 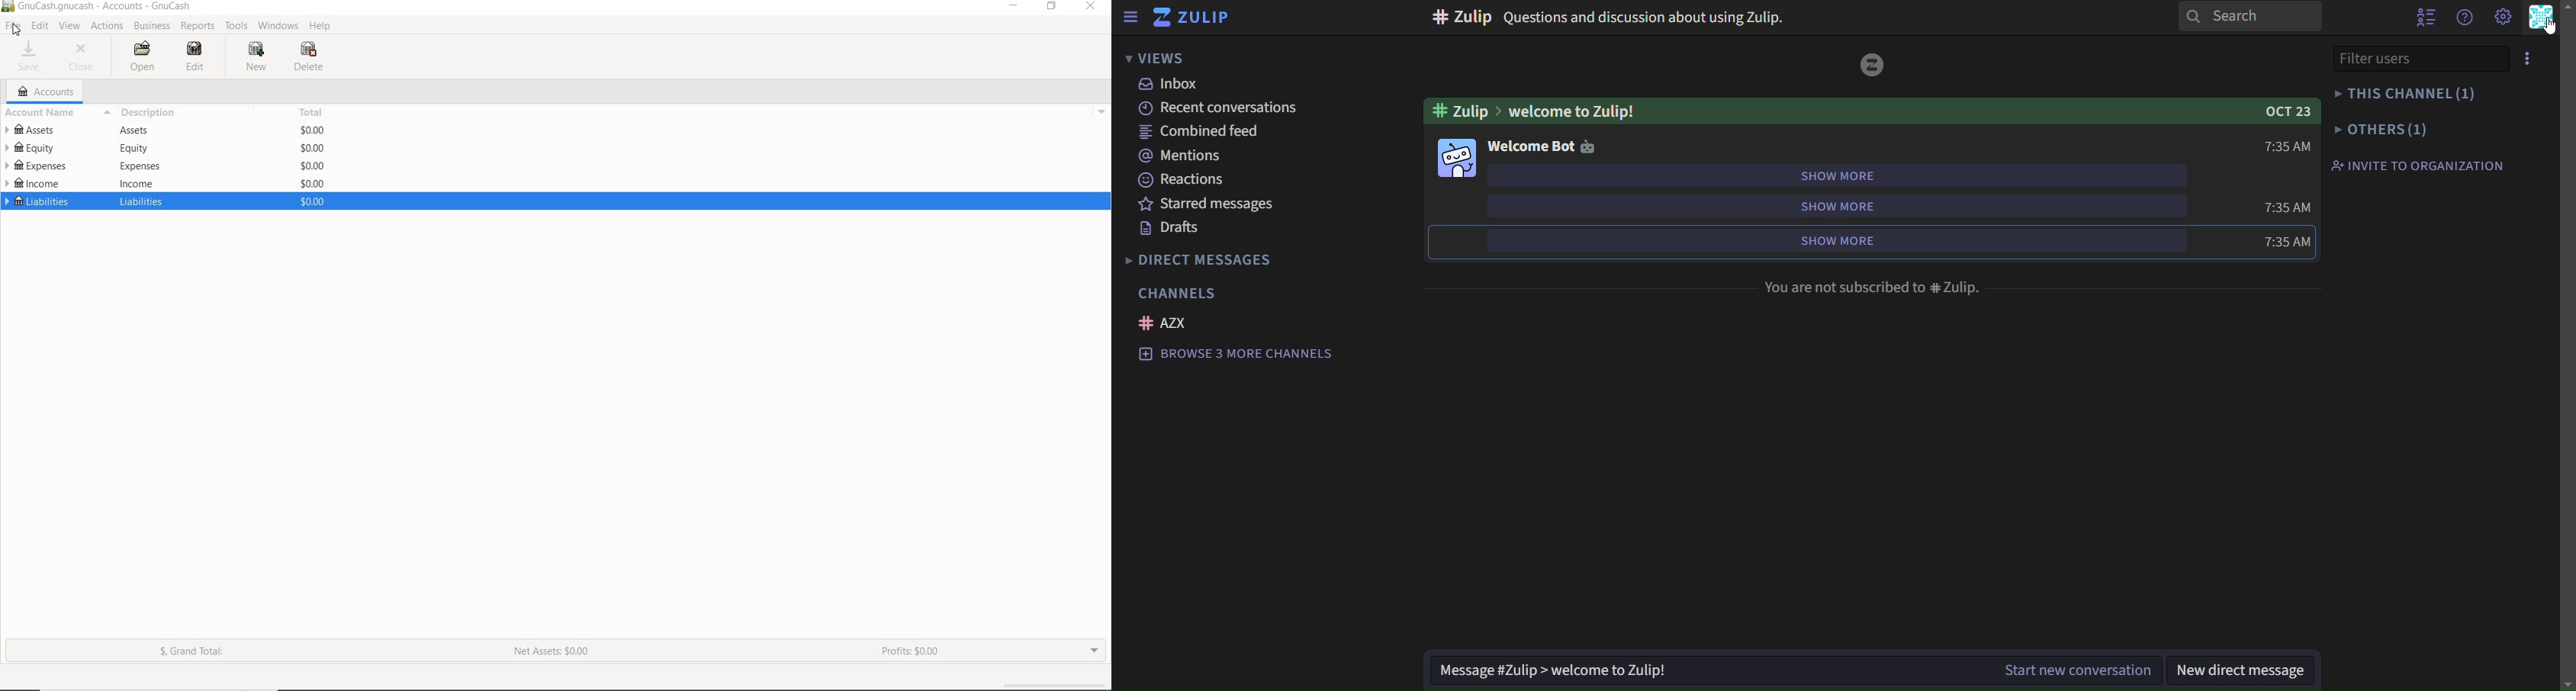 What do you see at coordinates (34, 129) in the screenshot?
I see `ASSETS` at bounding box center [34, 129].